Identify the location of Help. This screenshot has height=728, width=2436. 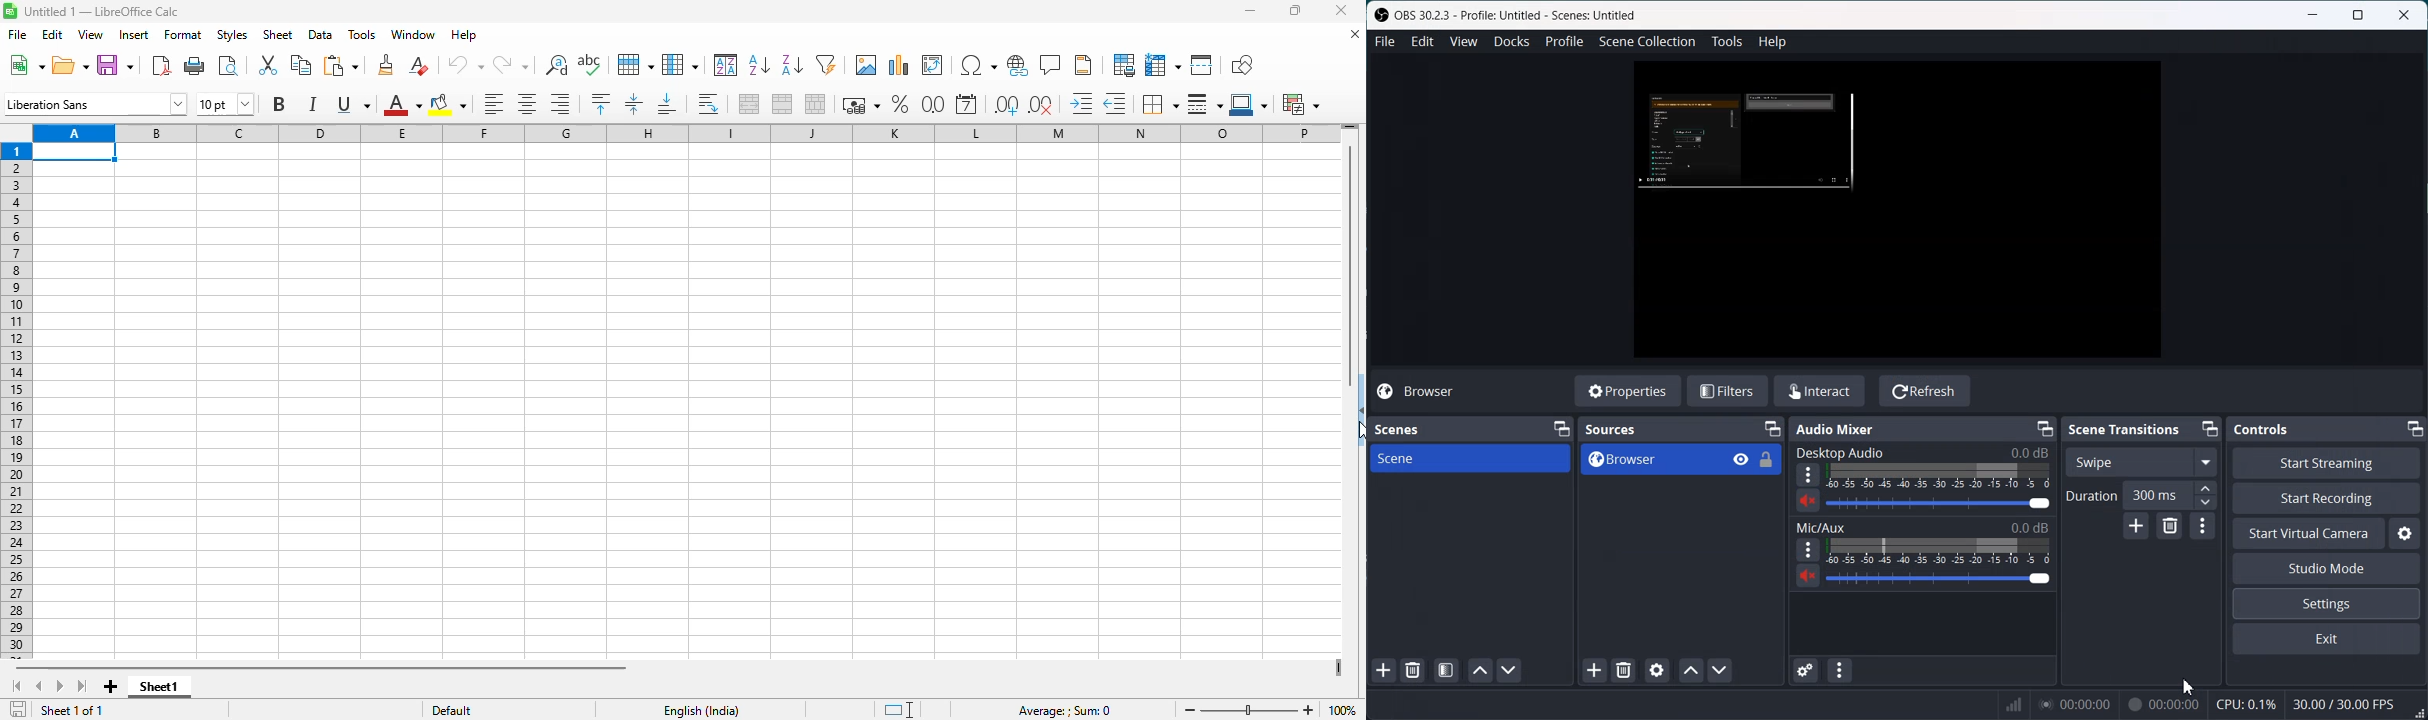
(1773, 41).